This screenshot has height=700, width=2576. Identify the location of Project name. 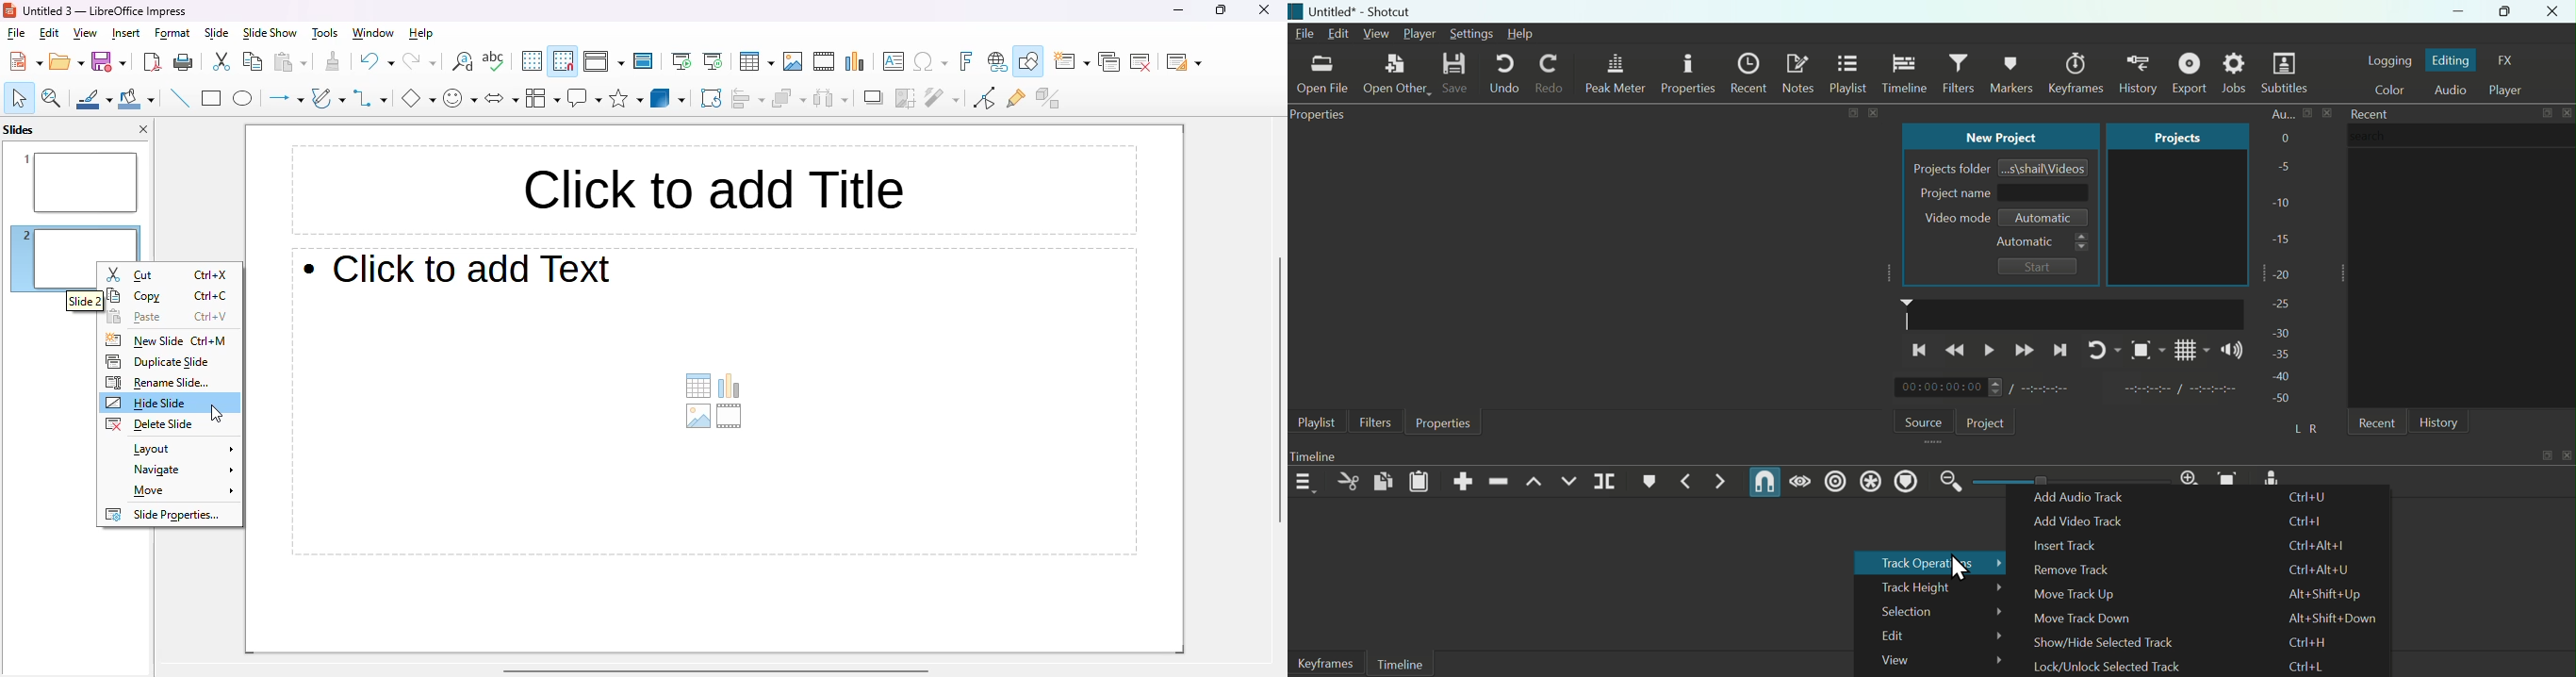
(2000, 194).